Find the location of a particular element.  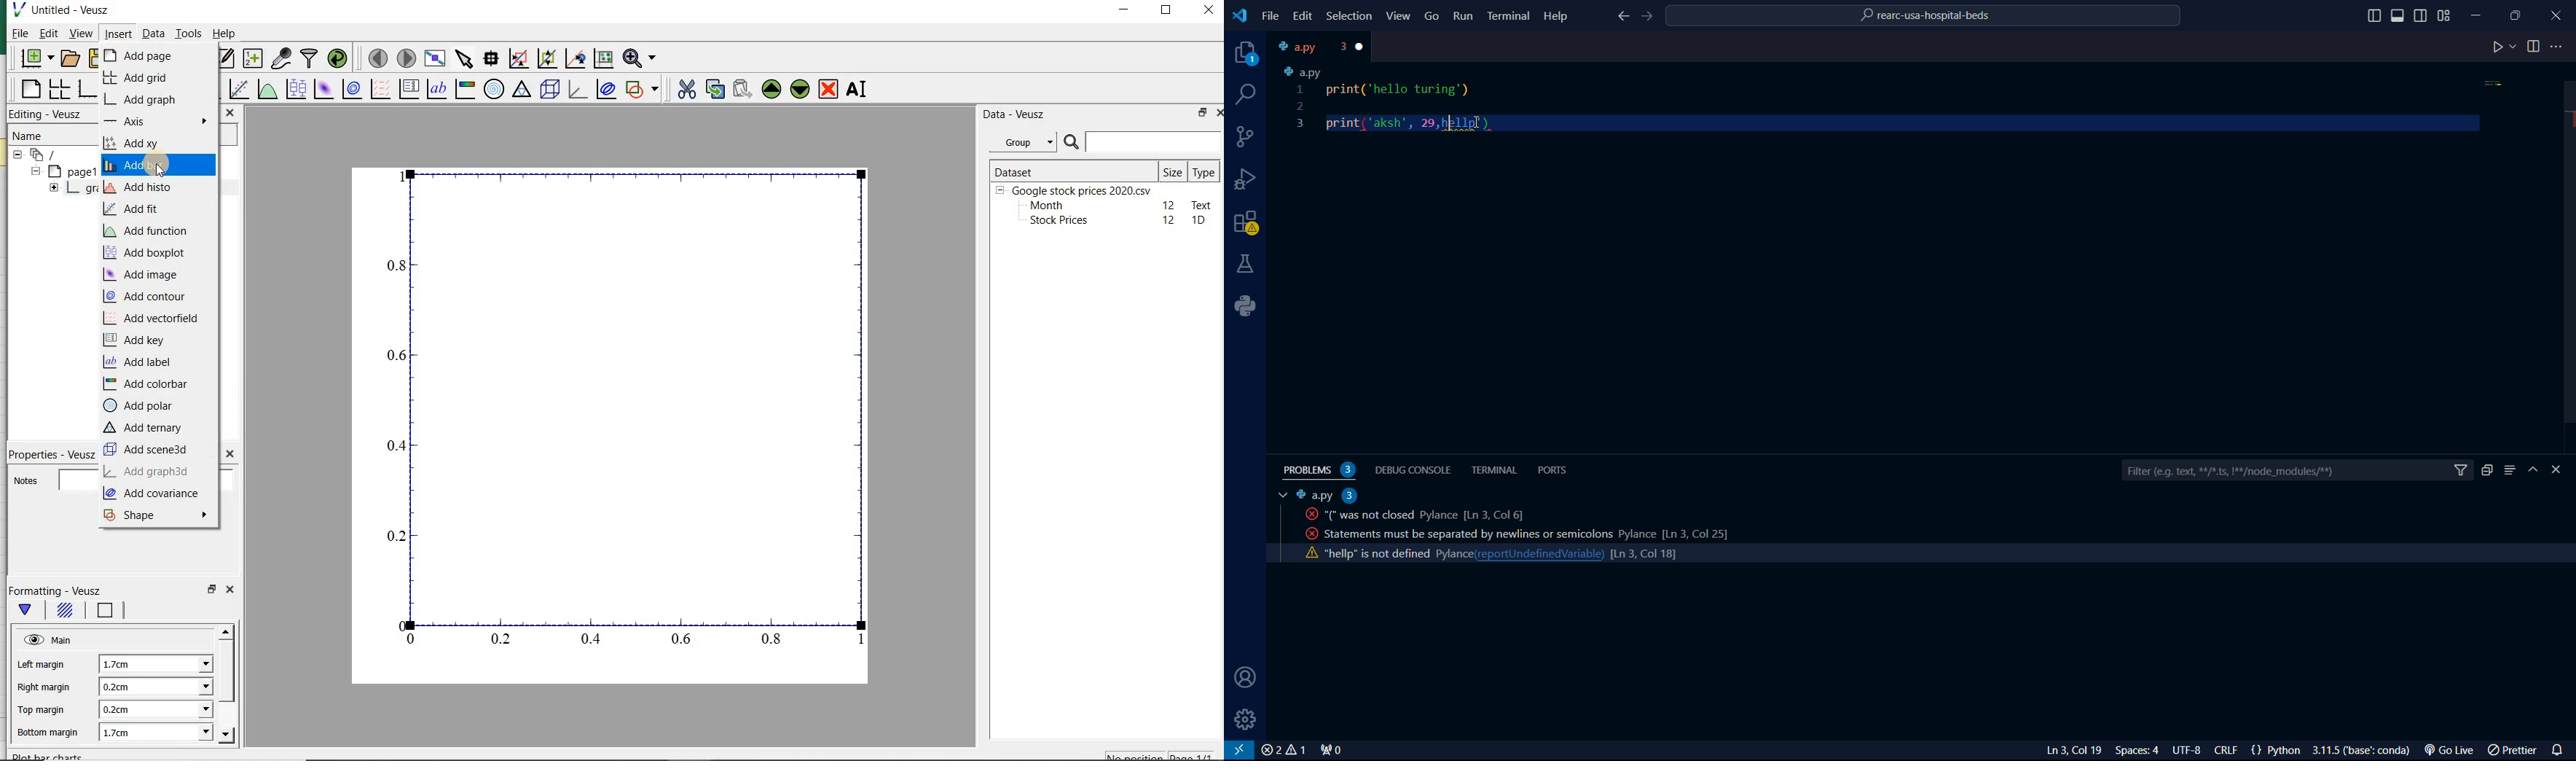

ternary graph is located at coordinates (521, 90).